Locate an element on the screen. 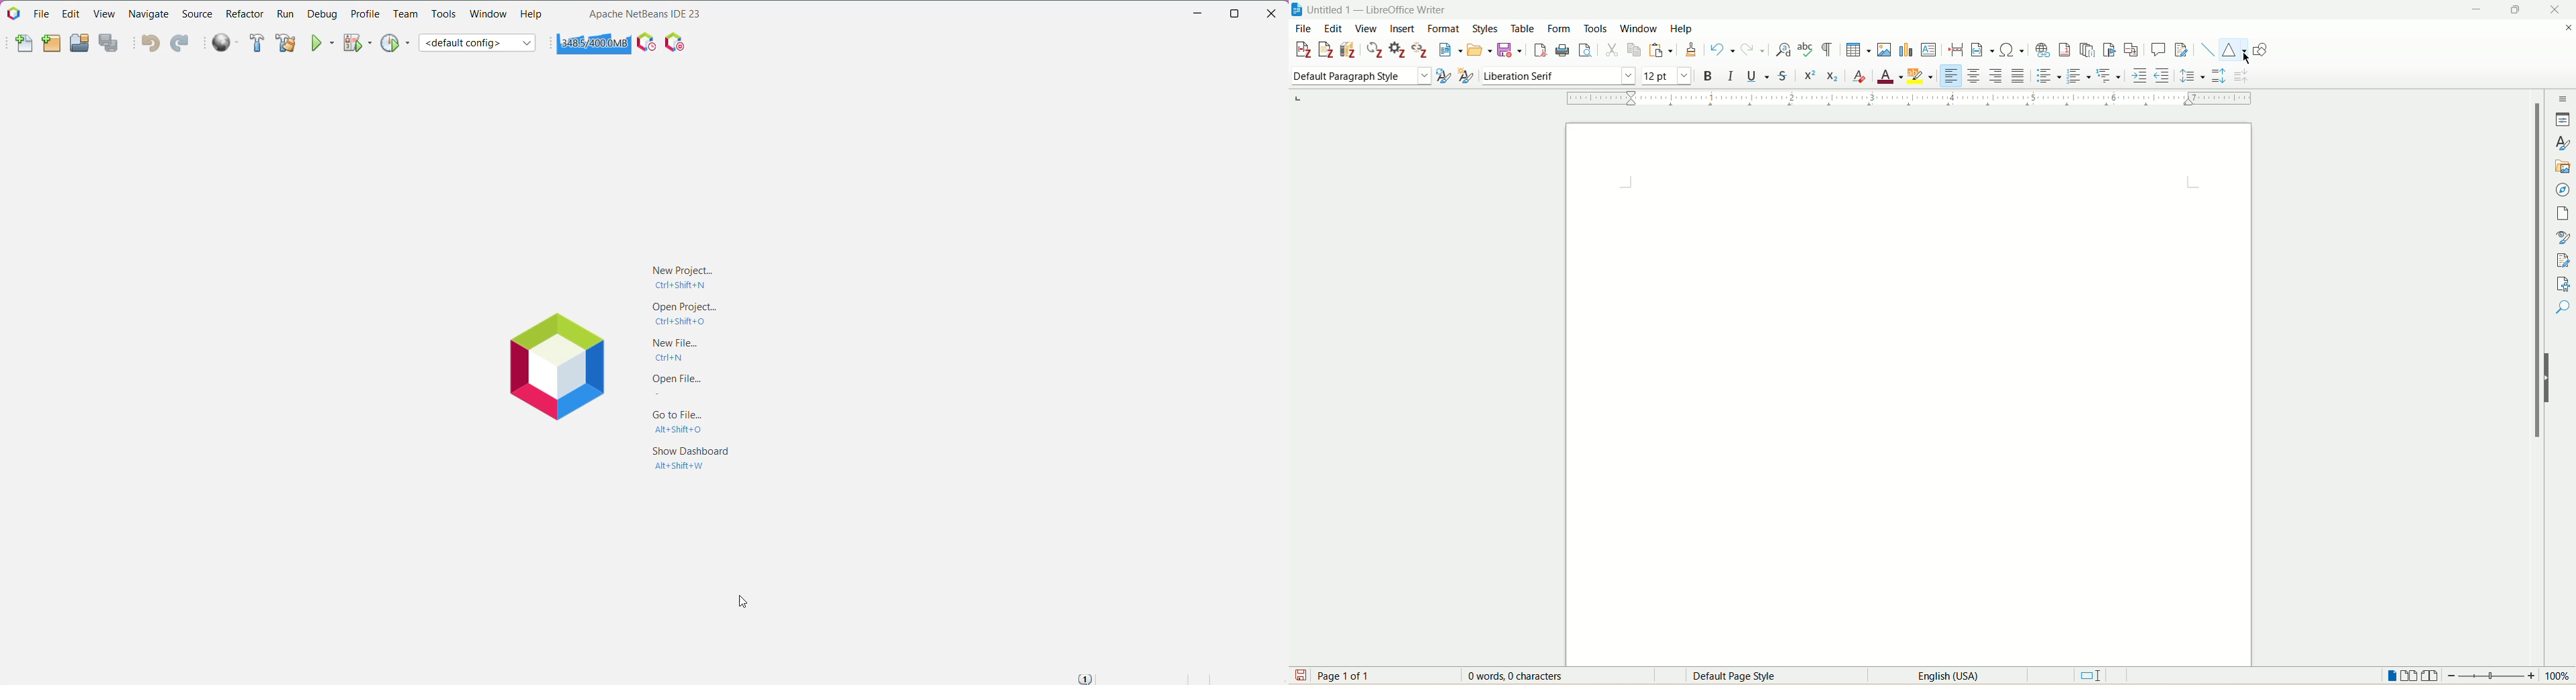 The height and width of the screenshot is (700, 2576). font size is located at coordinates (1667, 74).